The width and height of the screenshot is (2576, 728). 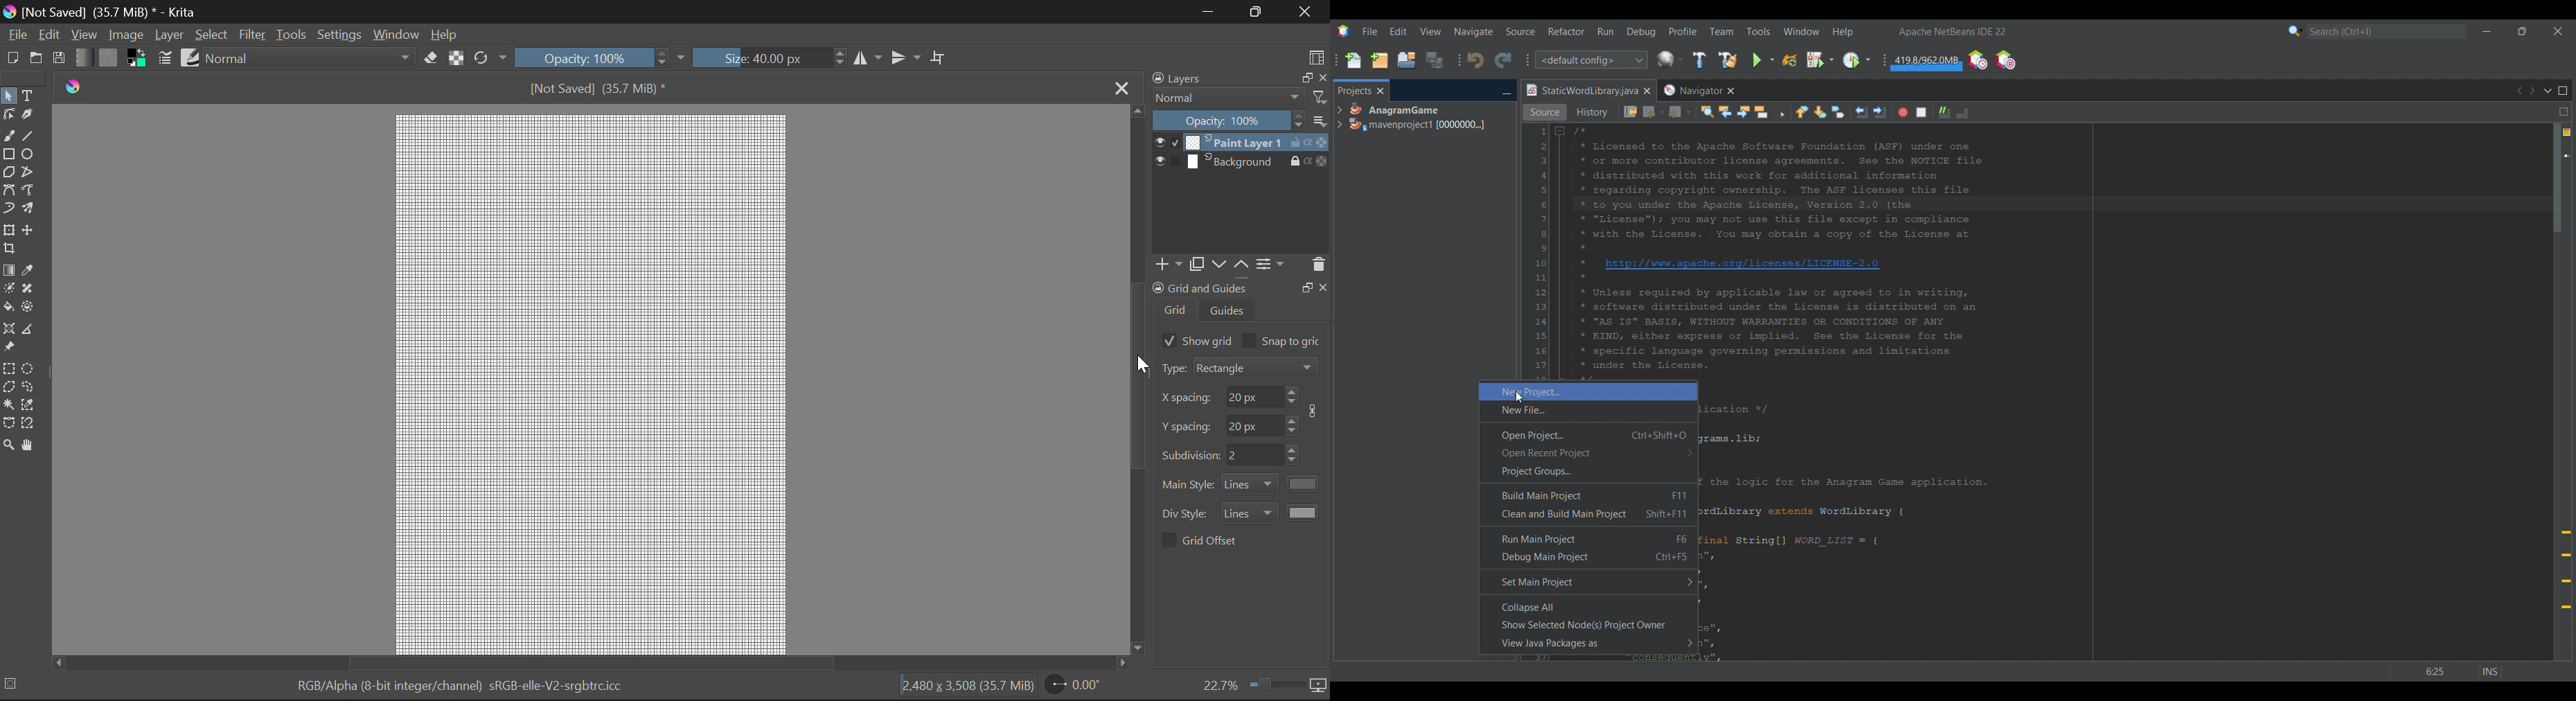 What do you see at coordinates (125, 35) in the screenshot?
I see `Image` at bounding box center [125, 35].